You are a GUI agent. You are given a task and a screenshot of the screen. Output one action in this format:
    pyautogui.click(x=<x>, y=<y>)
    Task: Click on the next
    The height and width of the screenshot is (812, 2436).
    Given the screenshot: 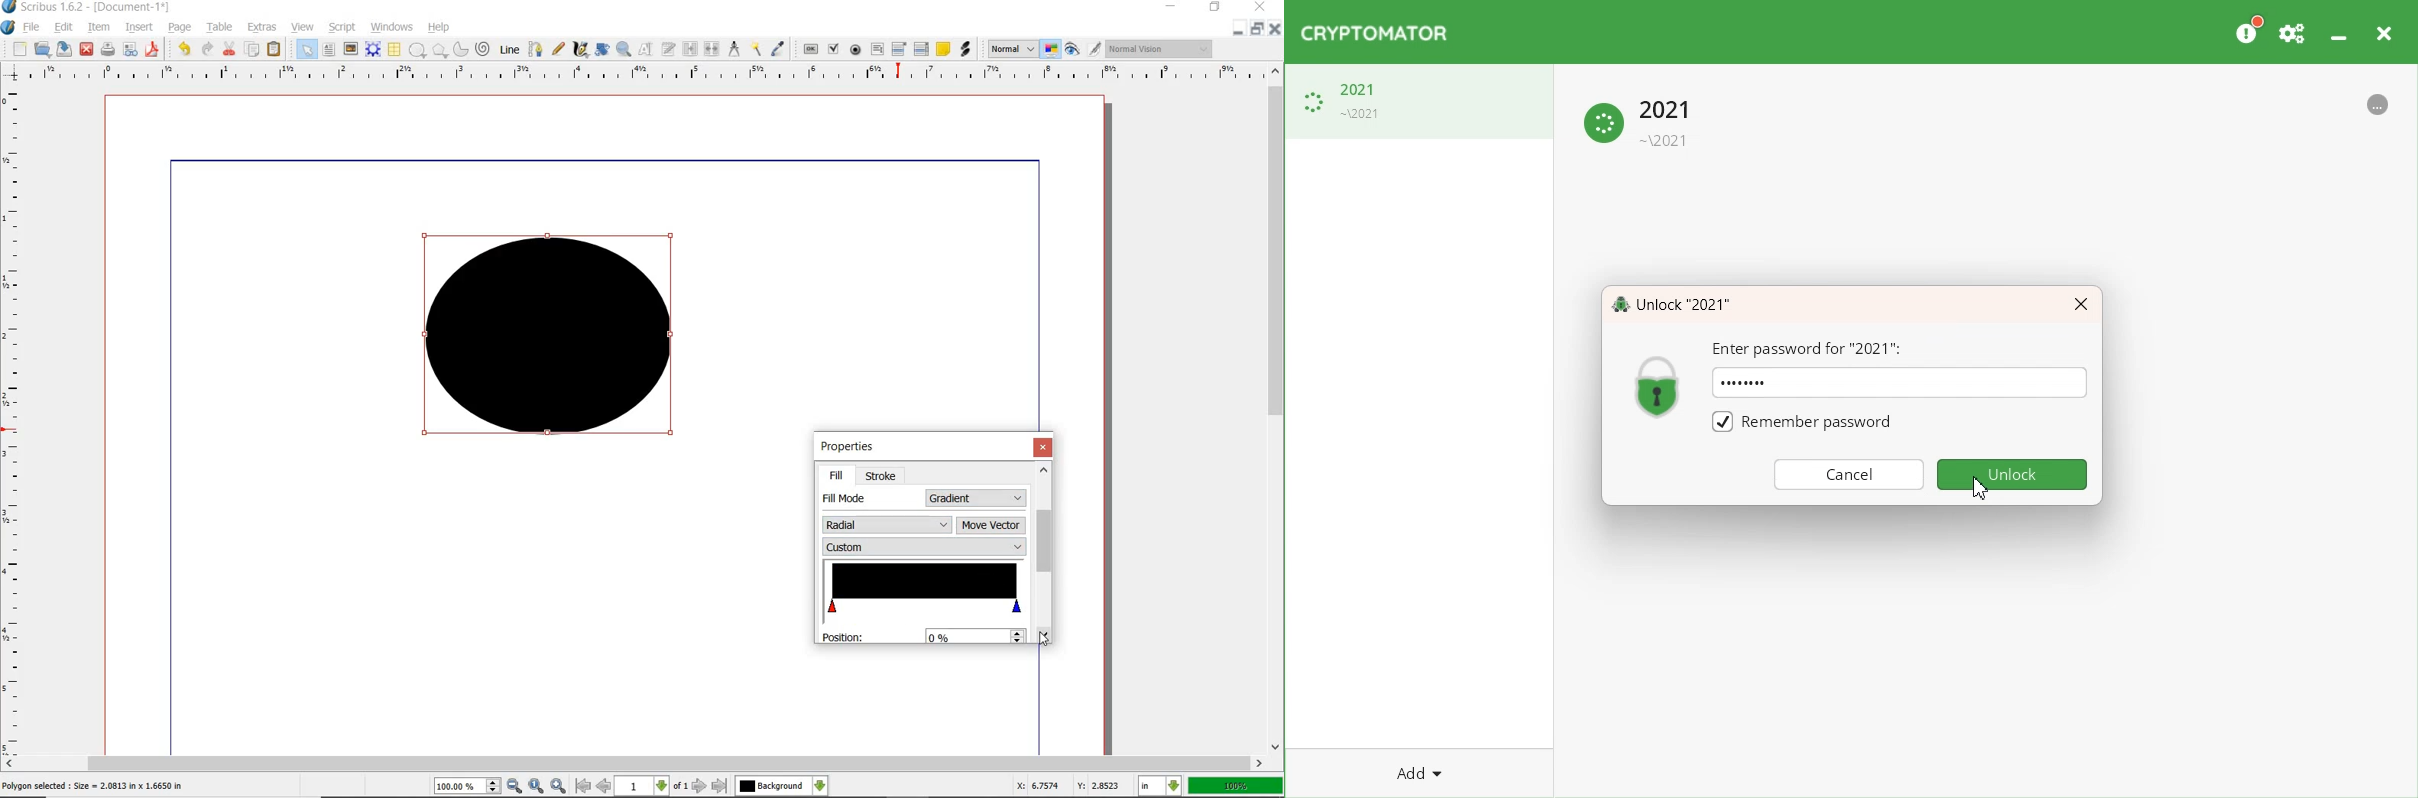 What is the action you would take?
    pyautogui.click(x=699, y=786)
    